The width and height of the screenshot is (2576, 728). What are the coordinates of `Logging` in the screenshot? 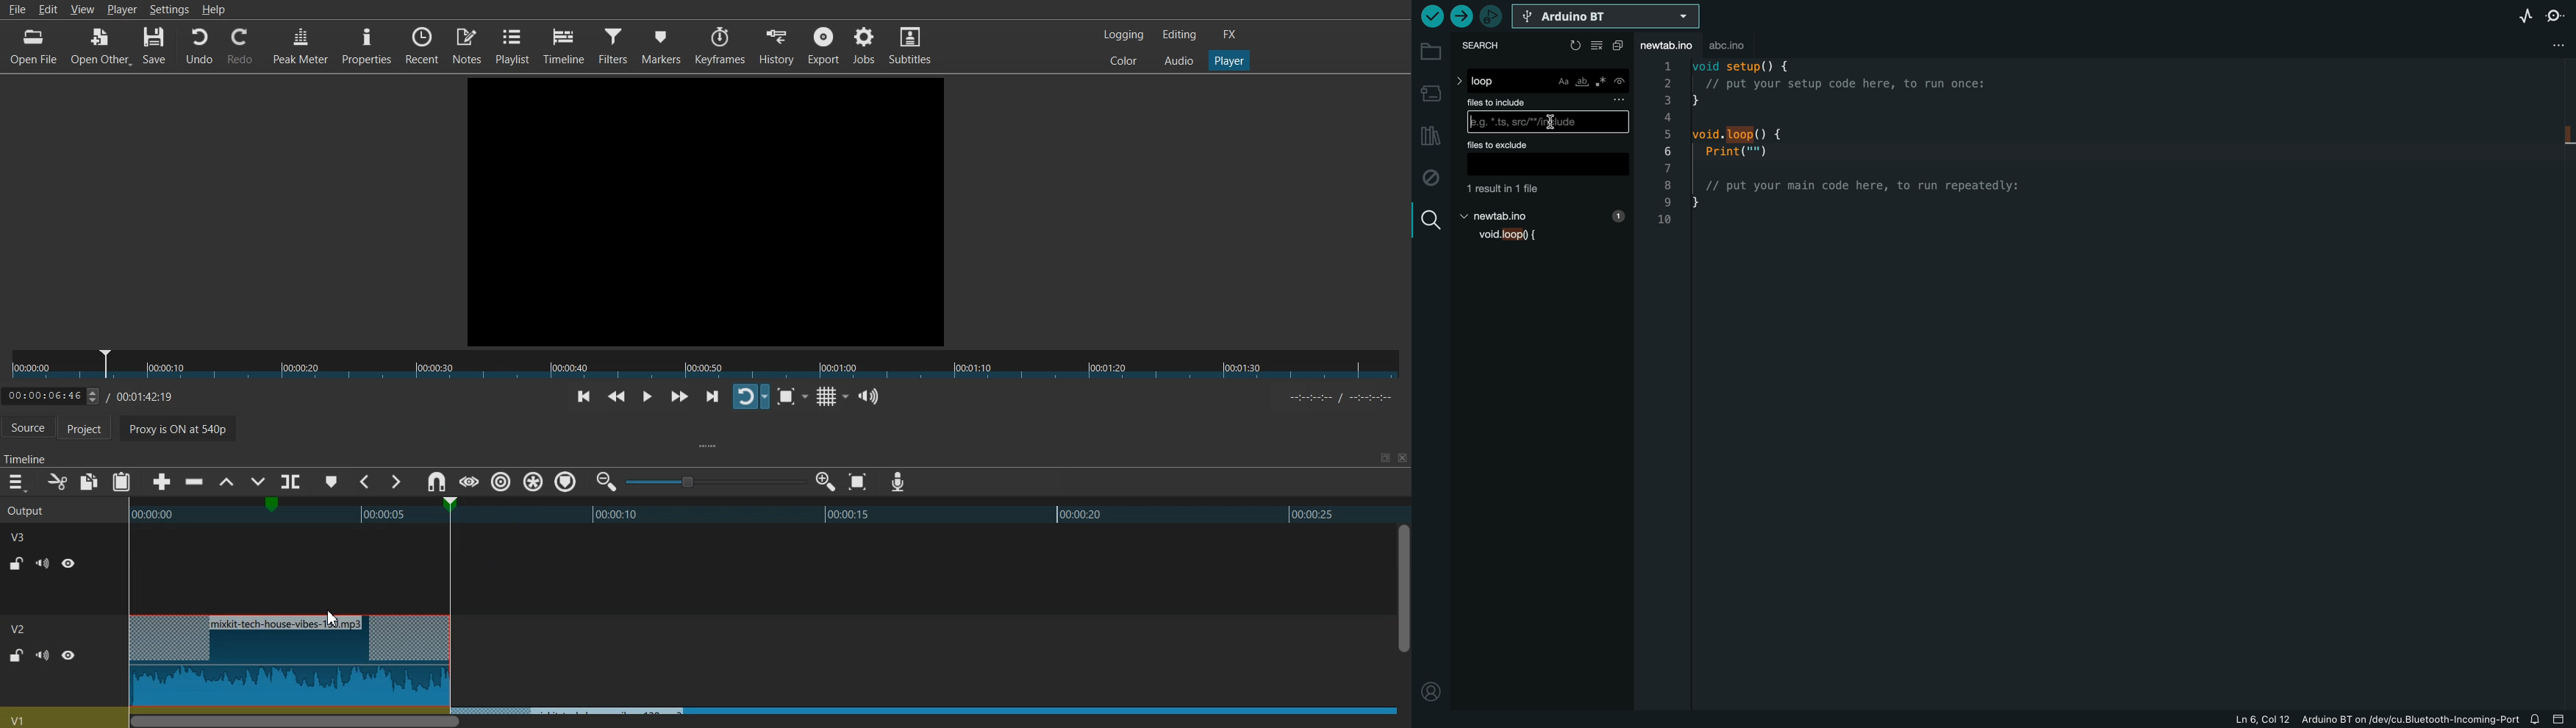 It's located at (1124, 35).